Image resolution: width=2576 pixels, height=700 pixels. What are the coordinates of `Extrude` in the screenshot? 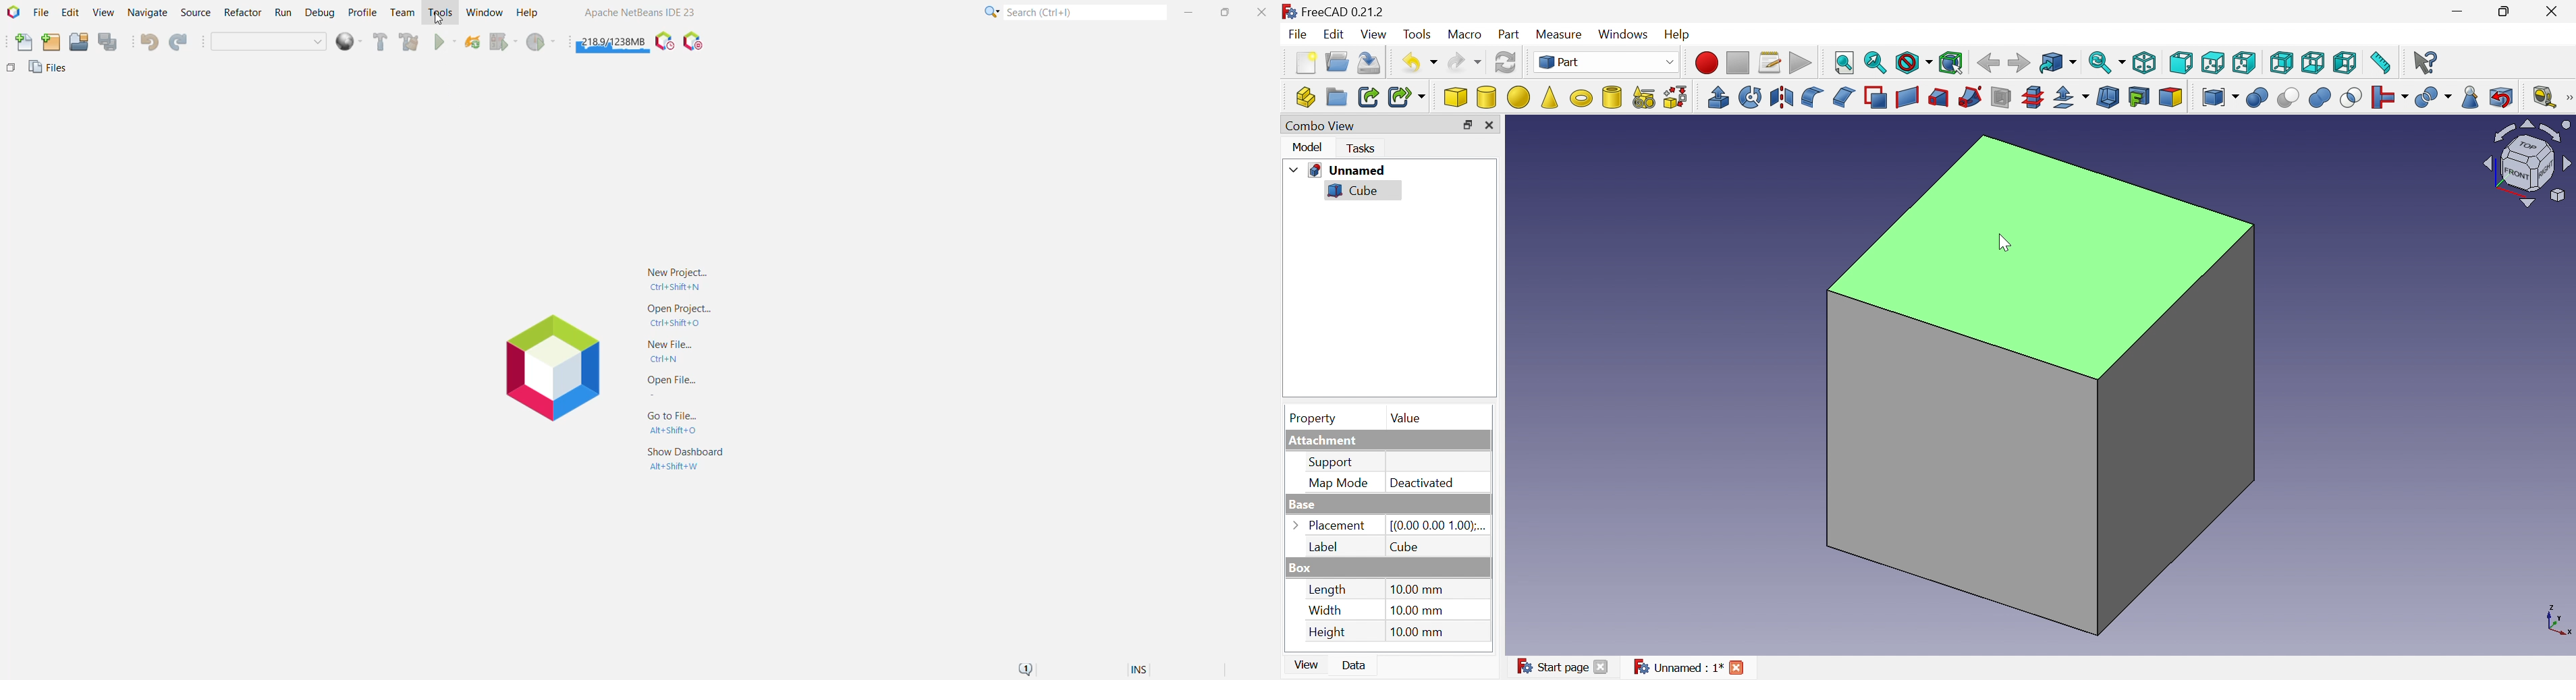 It's located at (1718, 98).